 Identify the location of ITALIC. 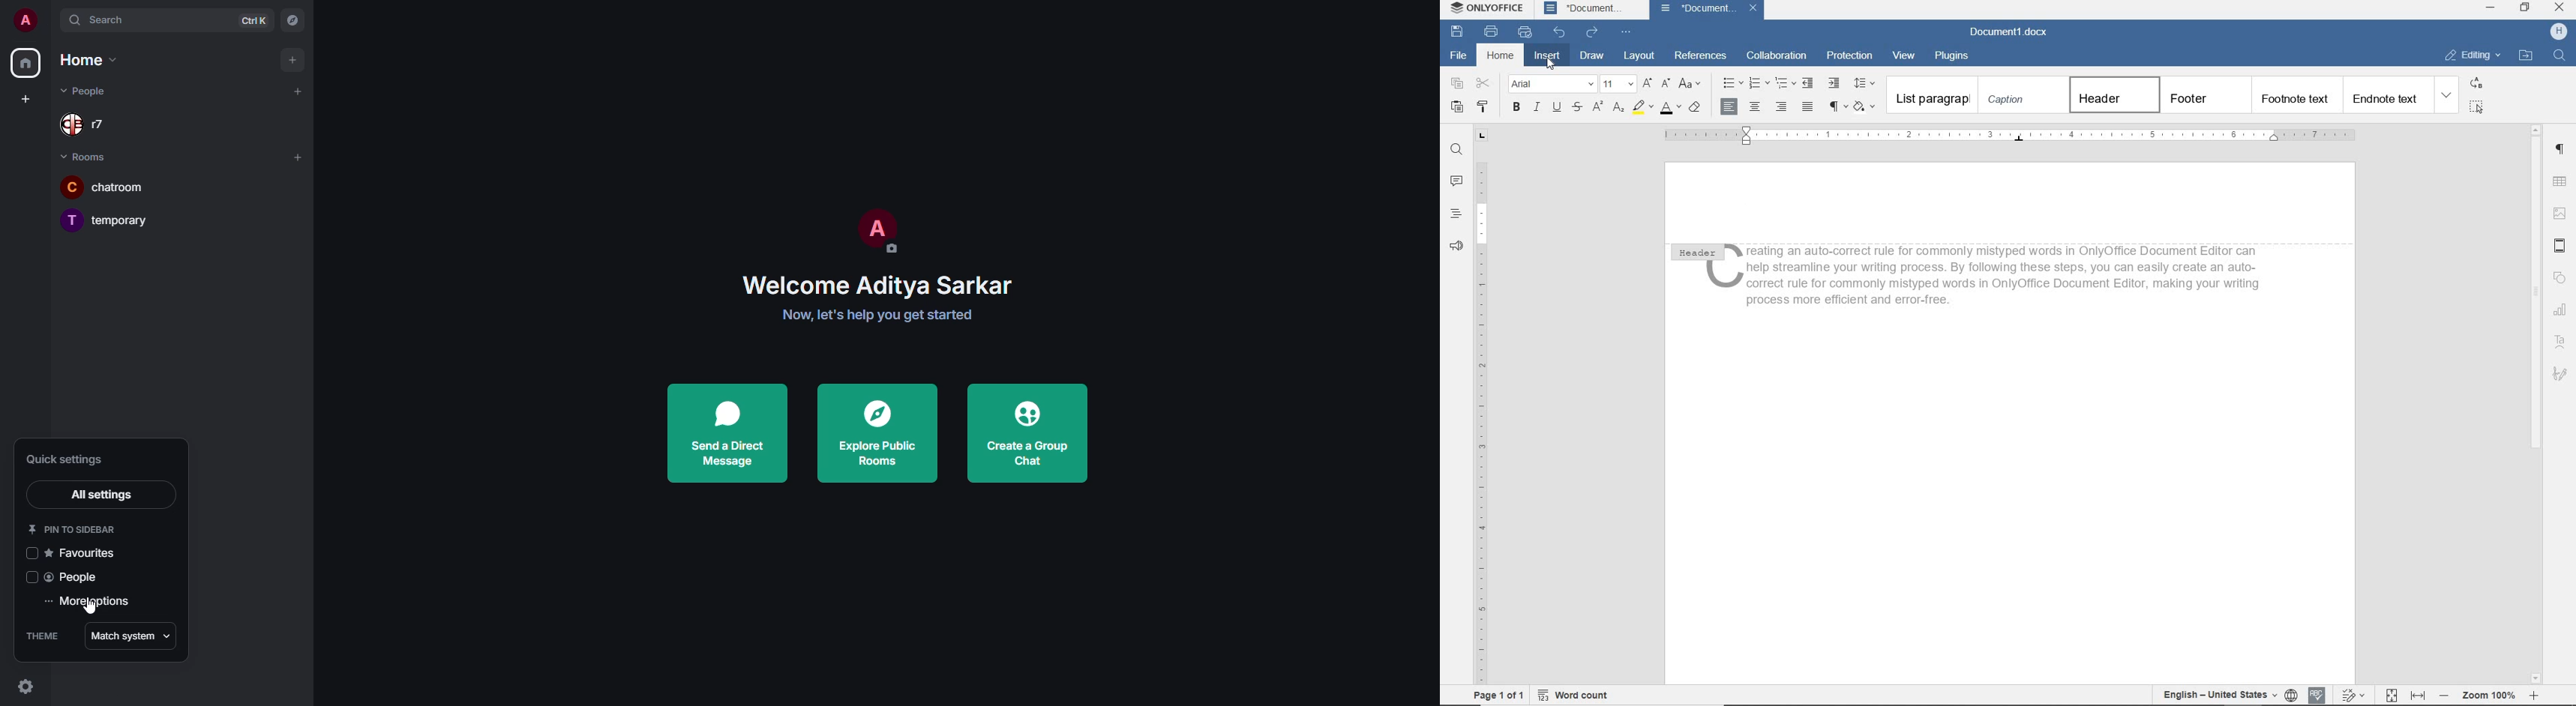
(1537, 108).